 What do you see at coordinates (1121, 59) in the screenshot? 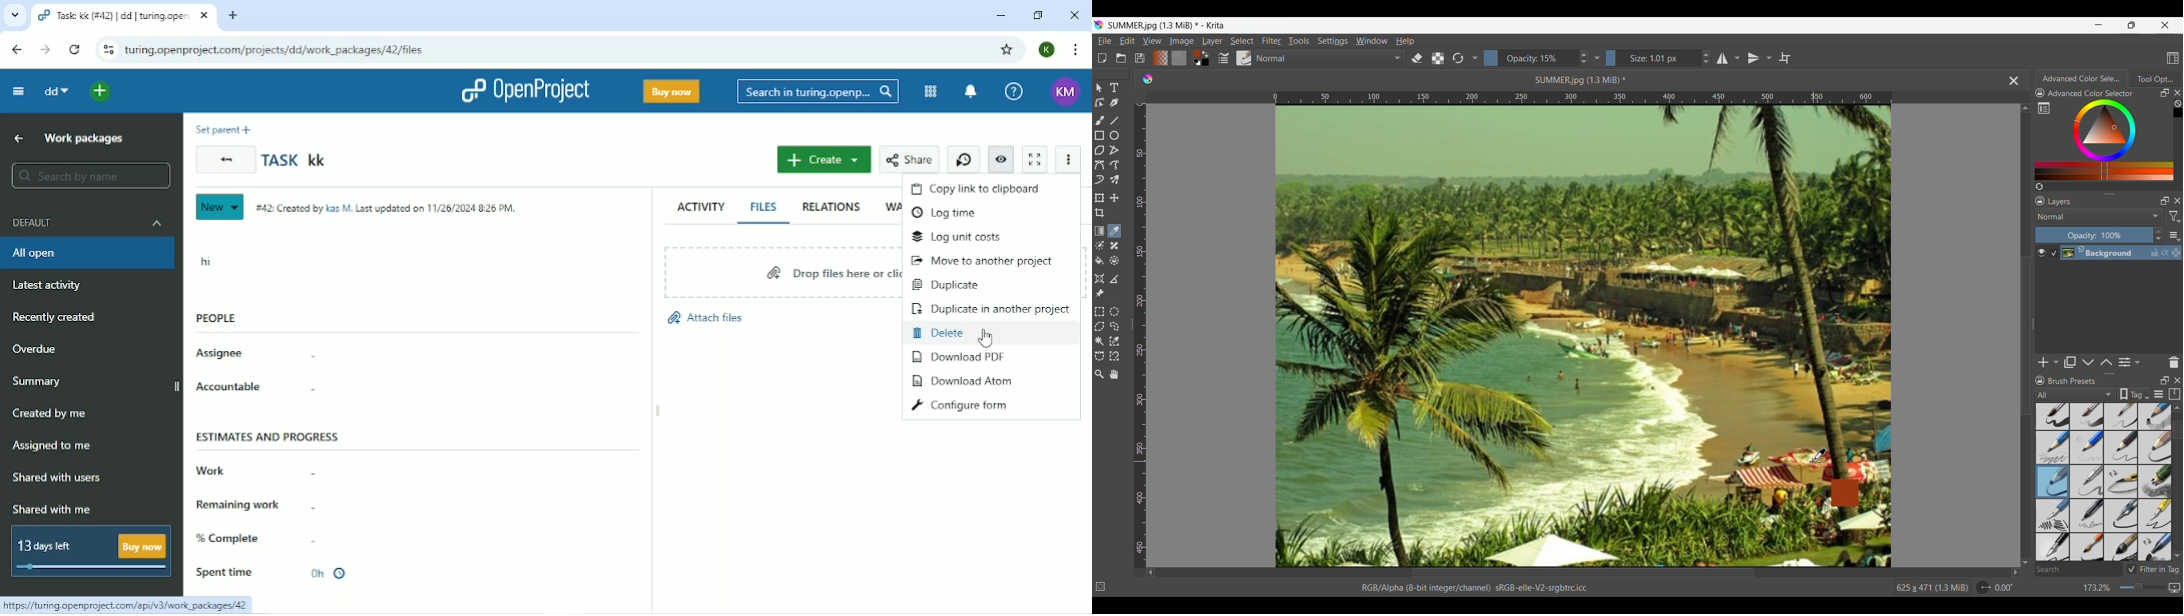
I see `Open an existing document` at bounding box center [1121, 59].